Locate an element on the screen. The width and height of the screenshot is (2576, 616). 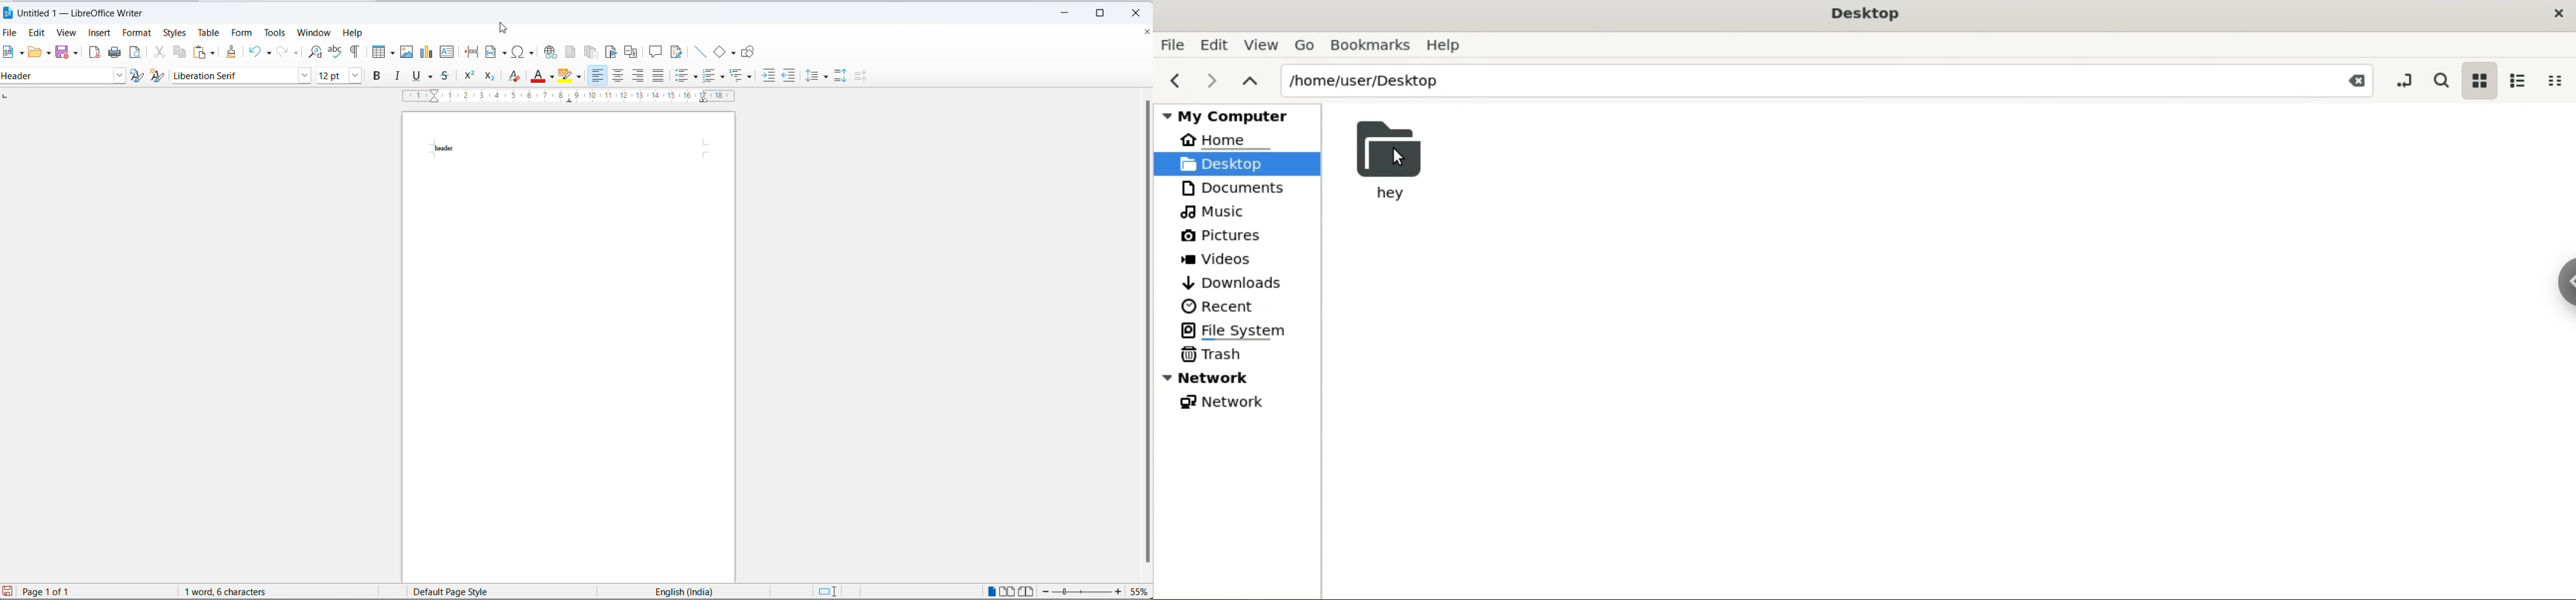
toggle unordered list options is located at coordinates (697, 77).